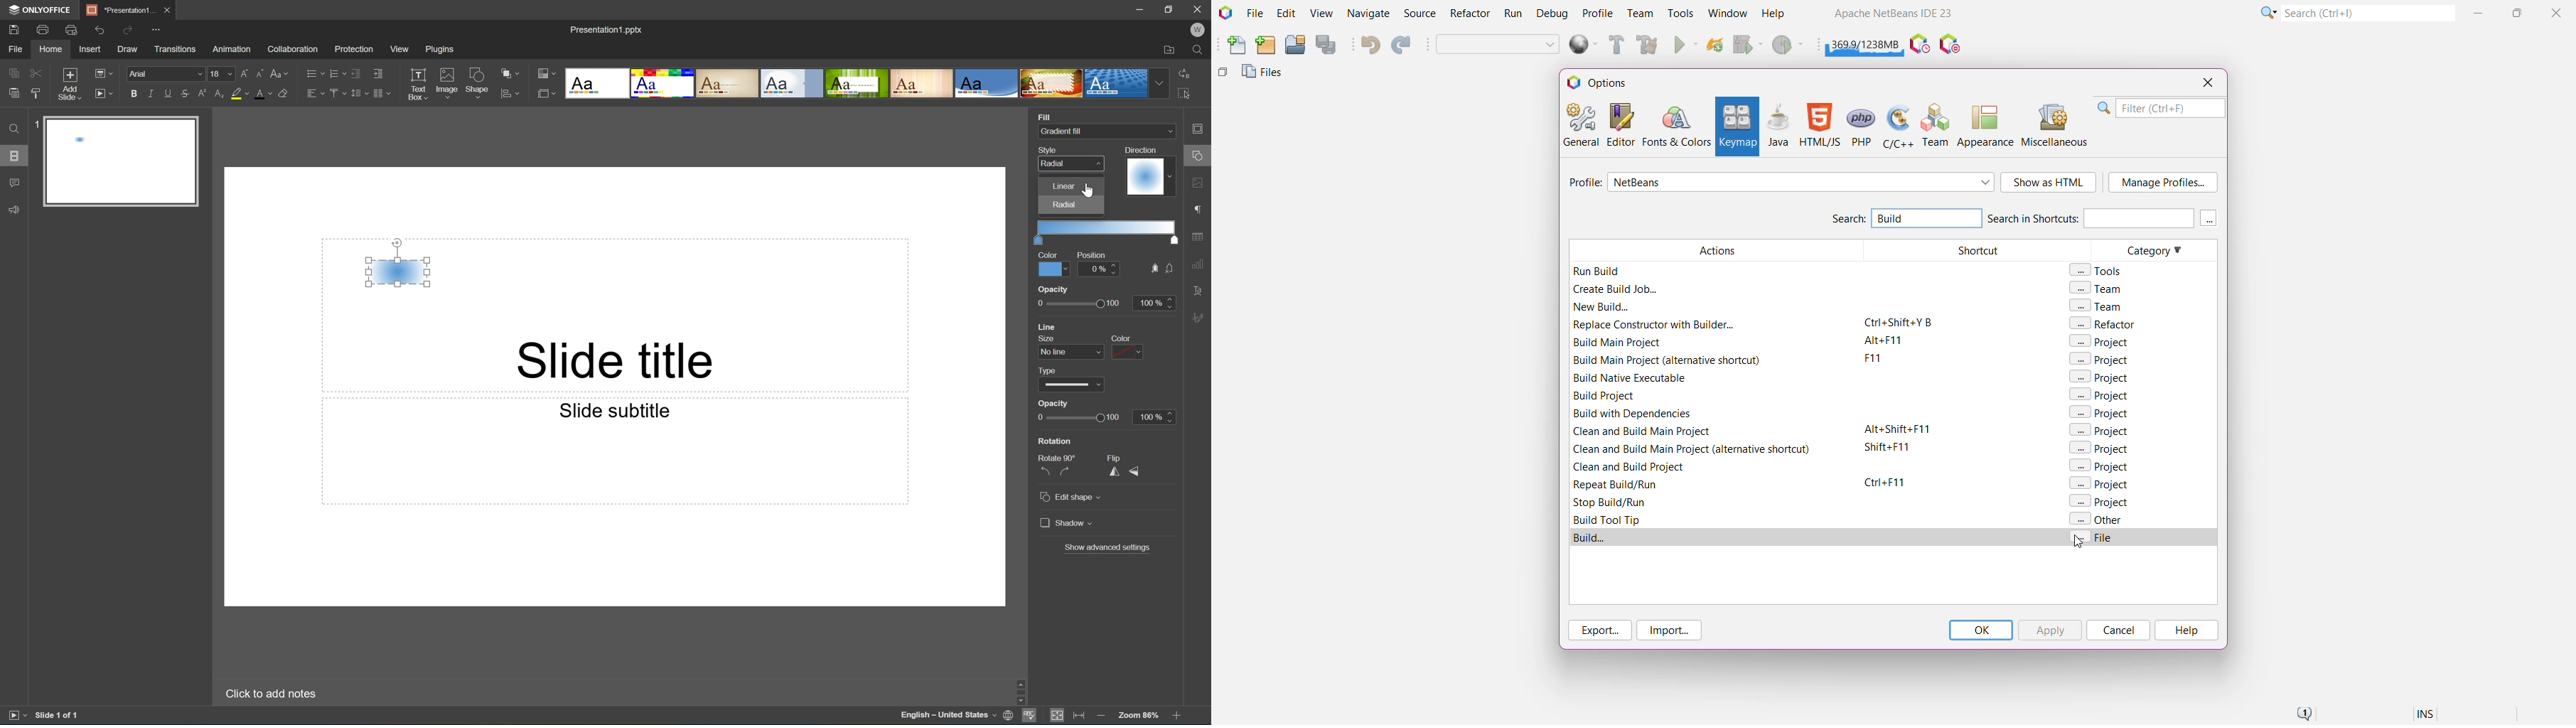 This screenshot has height=728, width=2576. I want to click on Shape, so click(478, 85).